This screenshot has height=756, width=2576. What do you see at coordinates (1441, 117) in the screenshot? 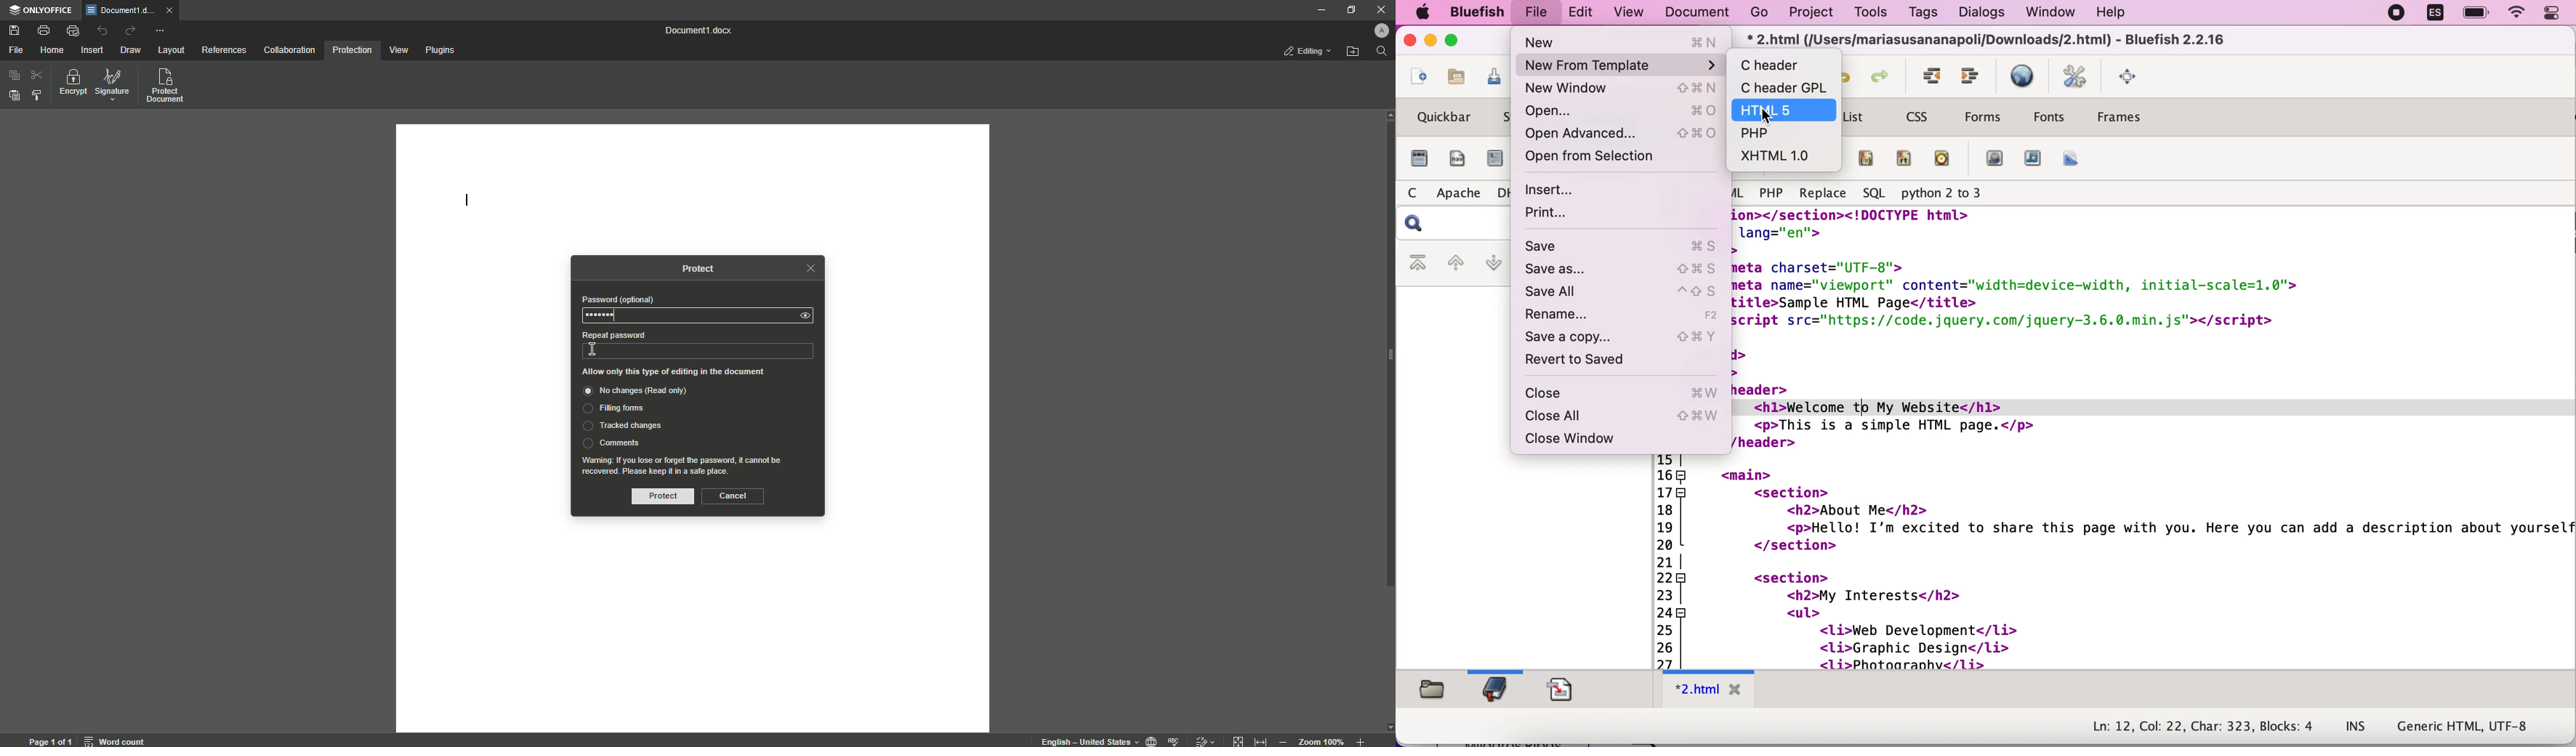
I see `quickbar` at bounding box center [1441, 117].